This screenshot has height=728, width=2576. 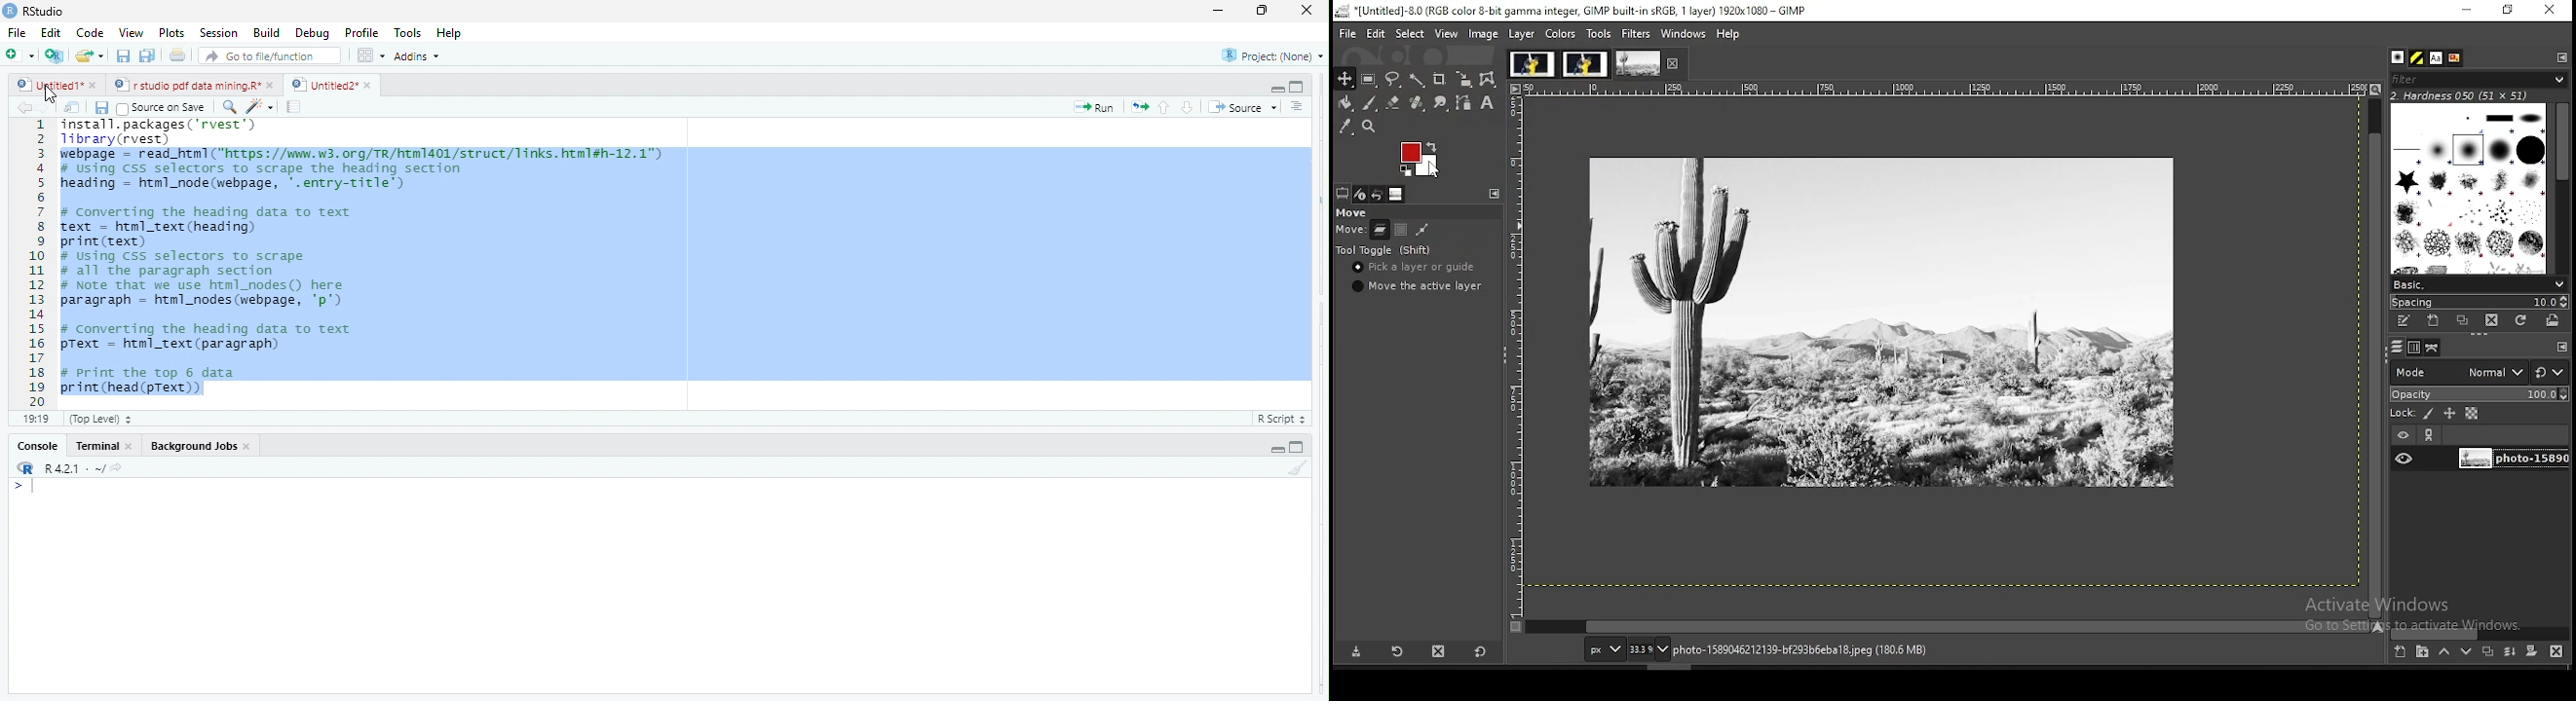 I want to click on option, so click(x=370, y=55).